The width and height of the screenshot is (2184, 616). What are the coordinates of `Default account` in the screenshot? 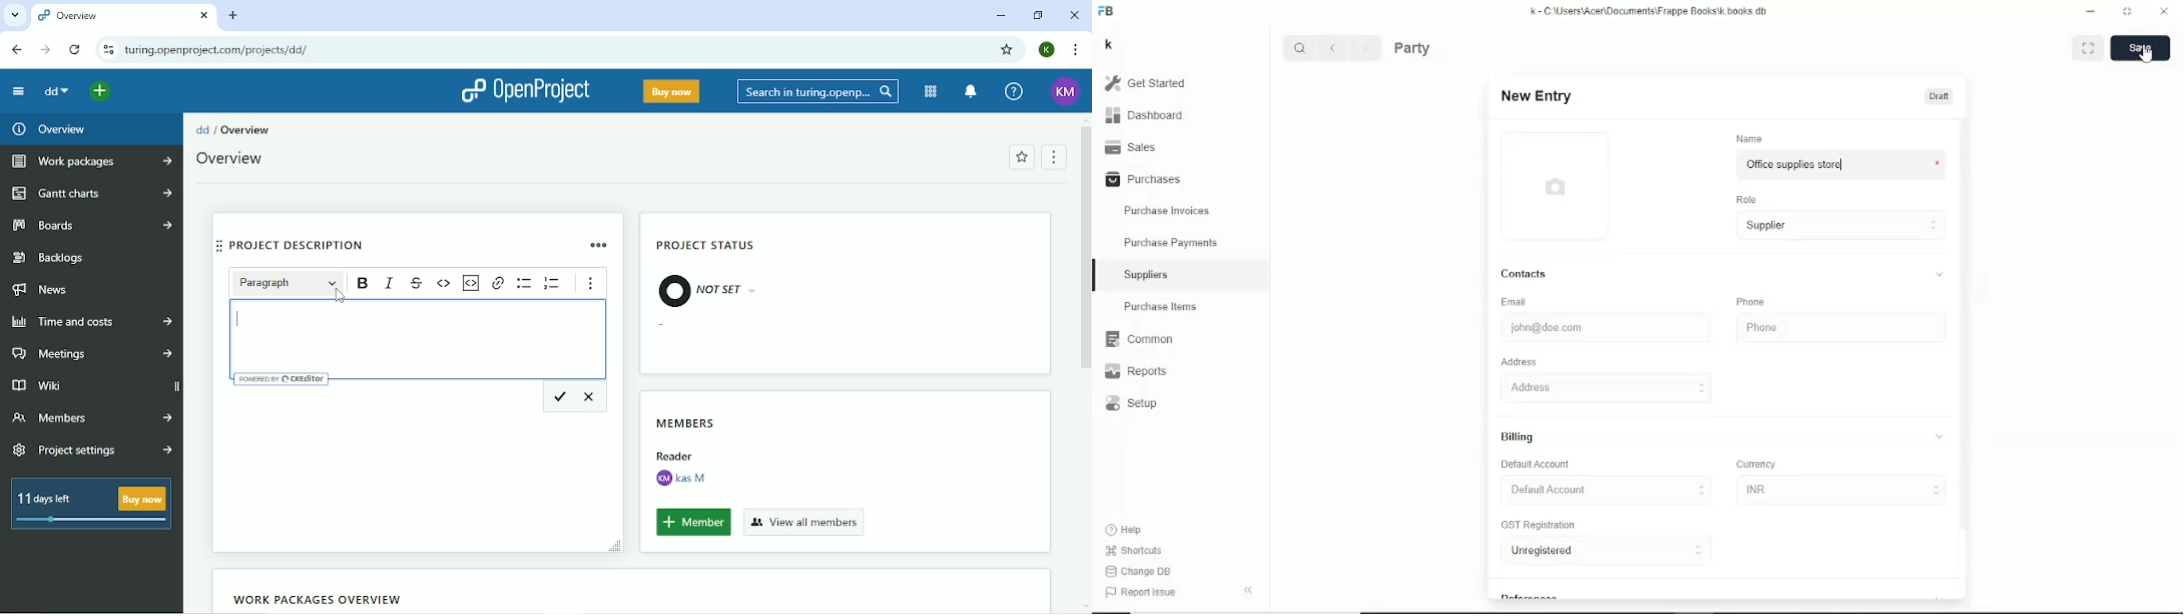 It's located at (1537, 465).